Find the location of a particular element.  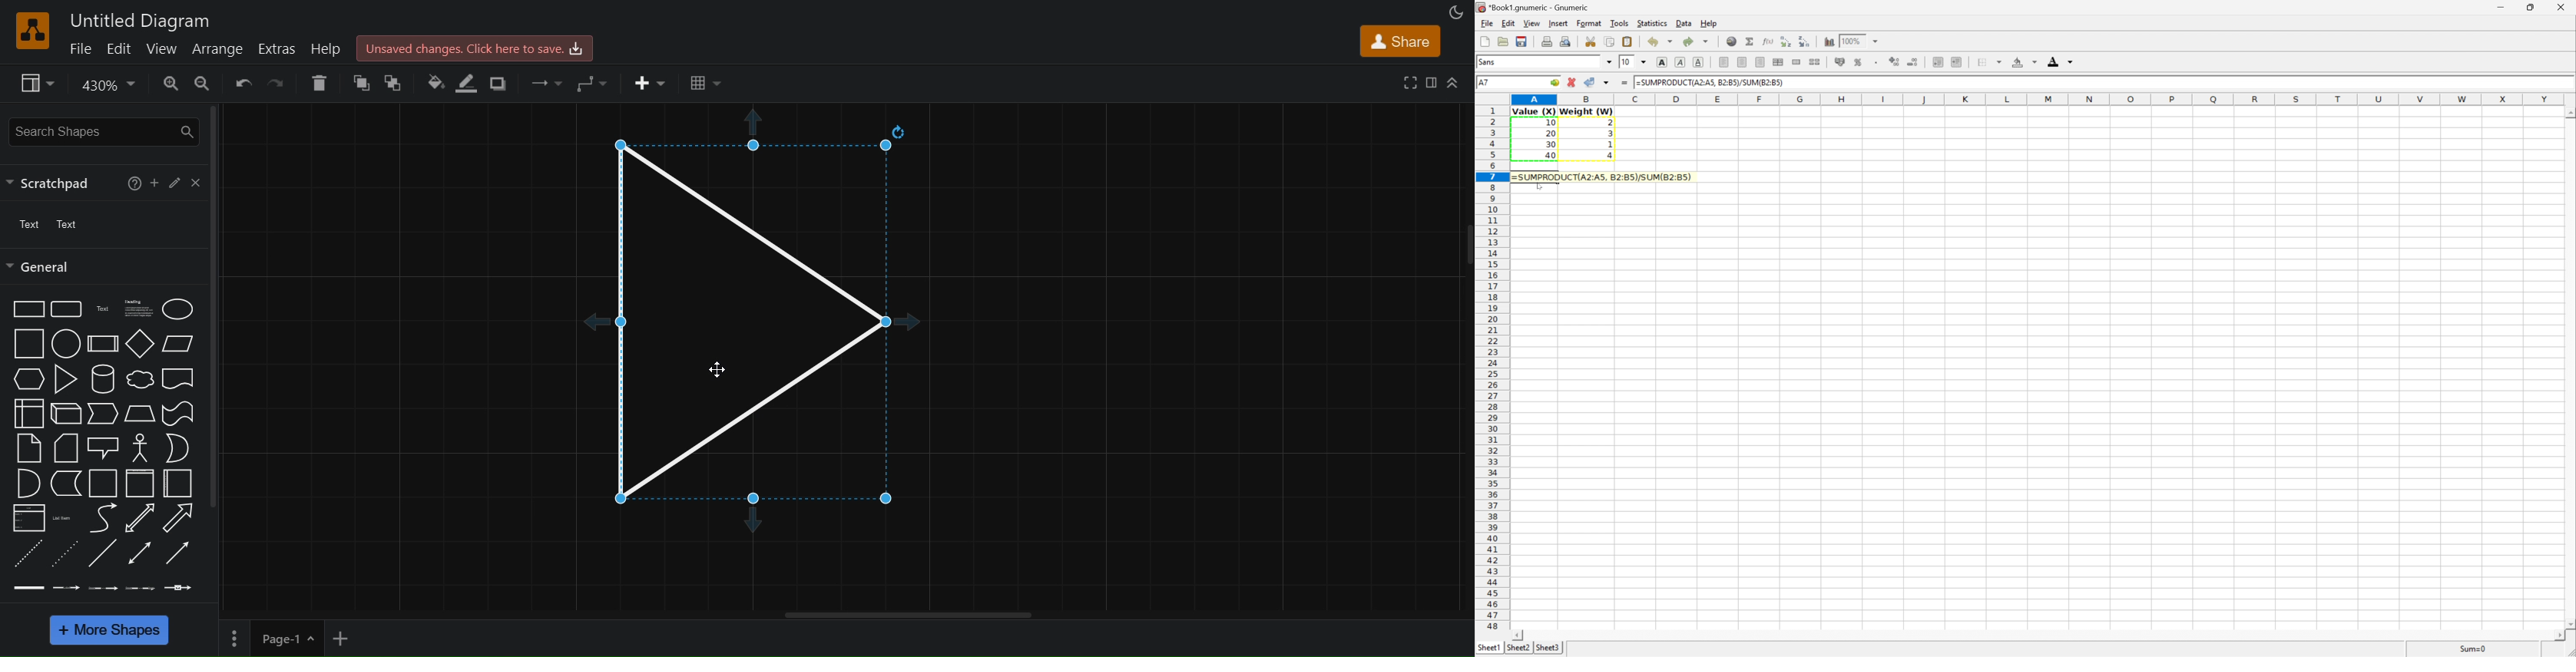

Print preview is located at coordinates (1565, 42).